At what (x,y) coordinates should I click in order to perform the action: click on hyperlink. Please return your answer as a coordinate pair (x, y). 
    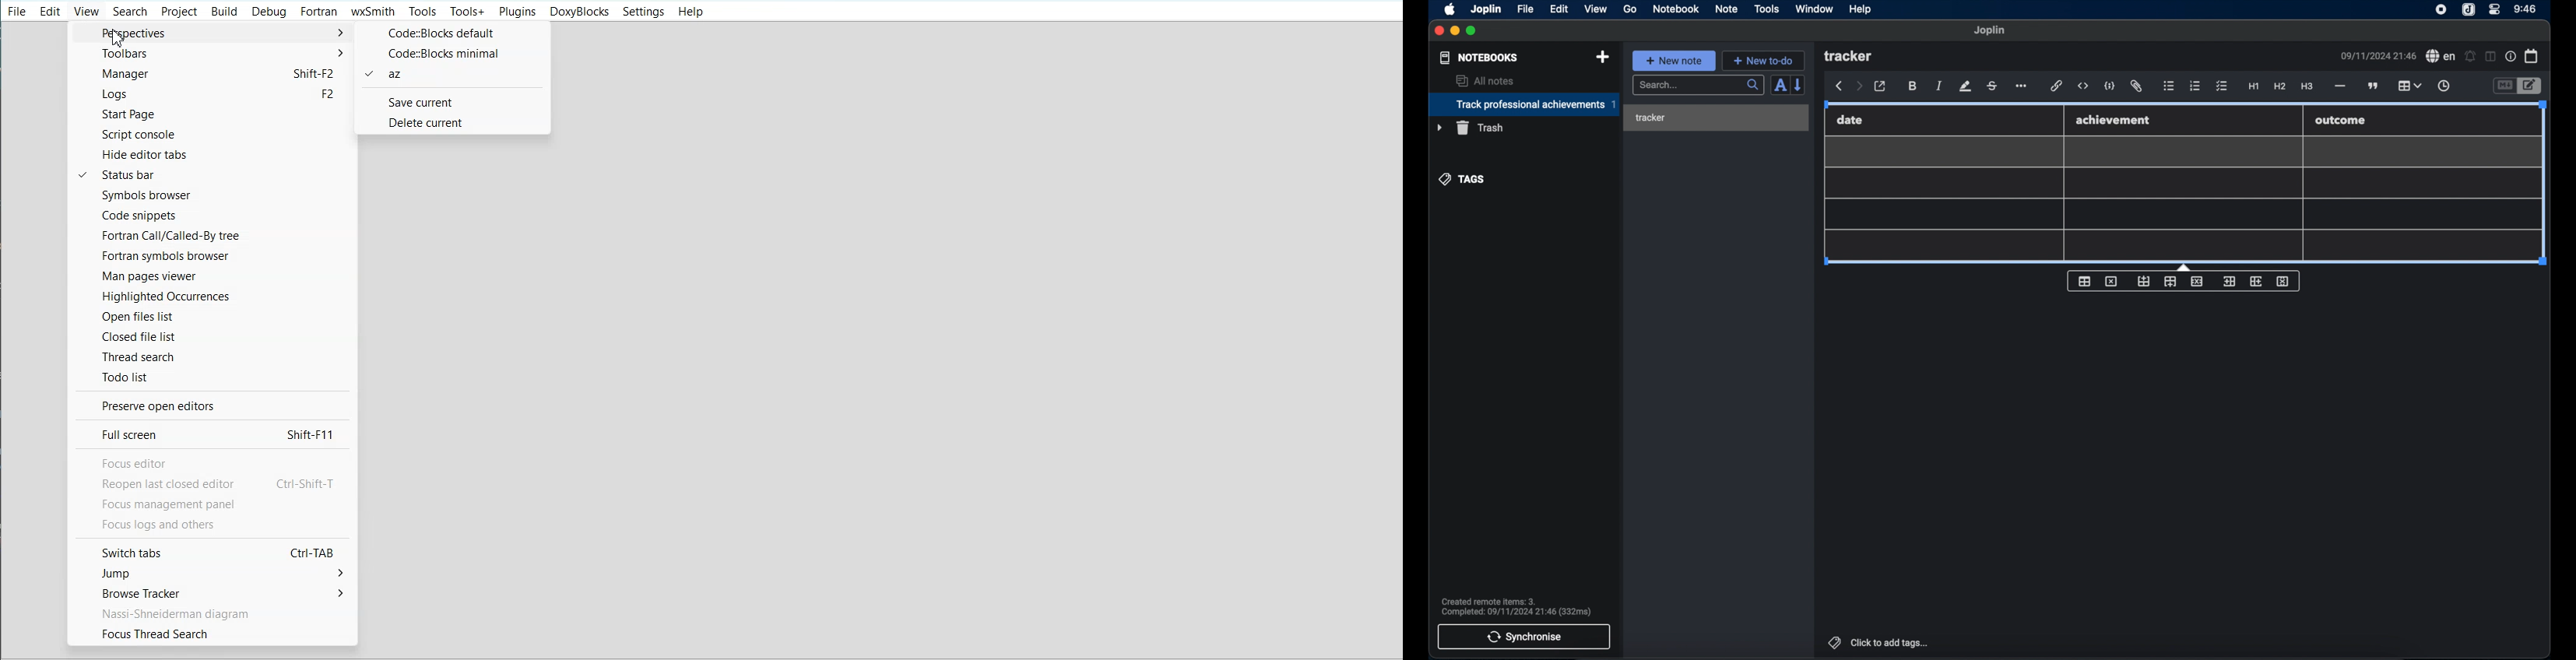
    Looking at the image, I should click on (2057, 86).